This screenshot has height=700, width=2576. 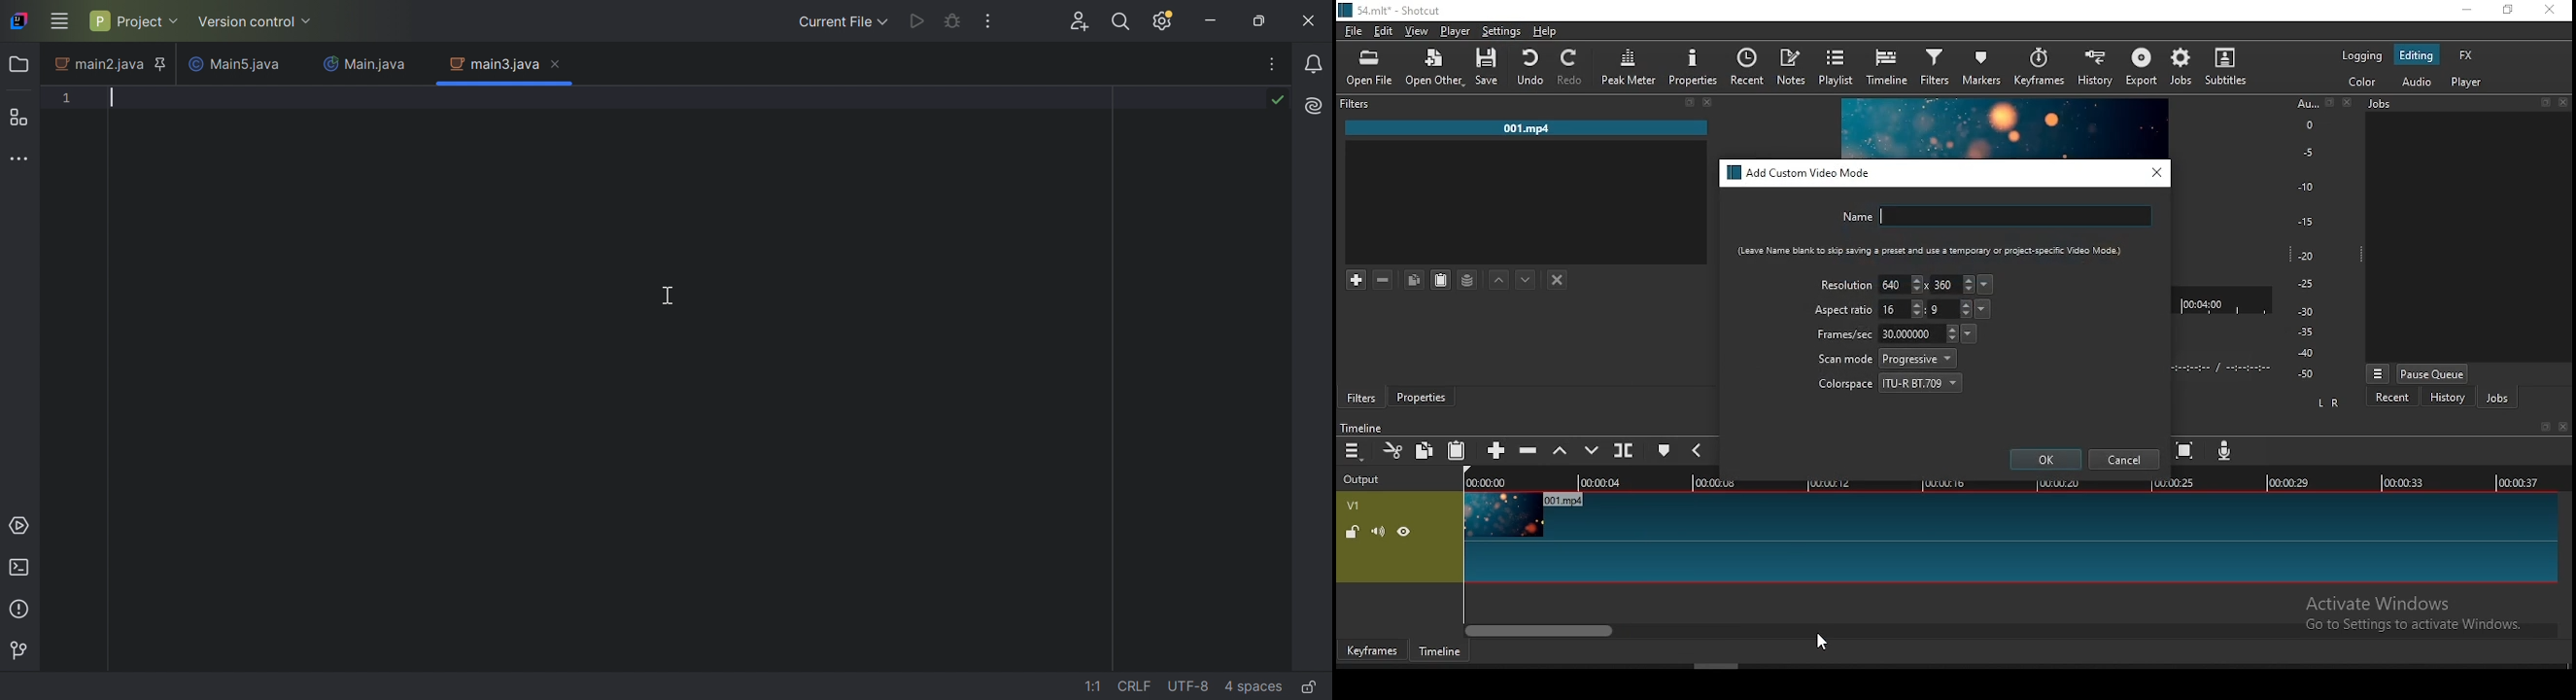 What do you see at coordinates (1364, 480) in the screenshot?
I see `output` at bounding box center [1364, 480].